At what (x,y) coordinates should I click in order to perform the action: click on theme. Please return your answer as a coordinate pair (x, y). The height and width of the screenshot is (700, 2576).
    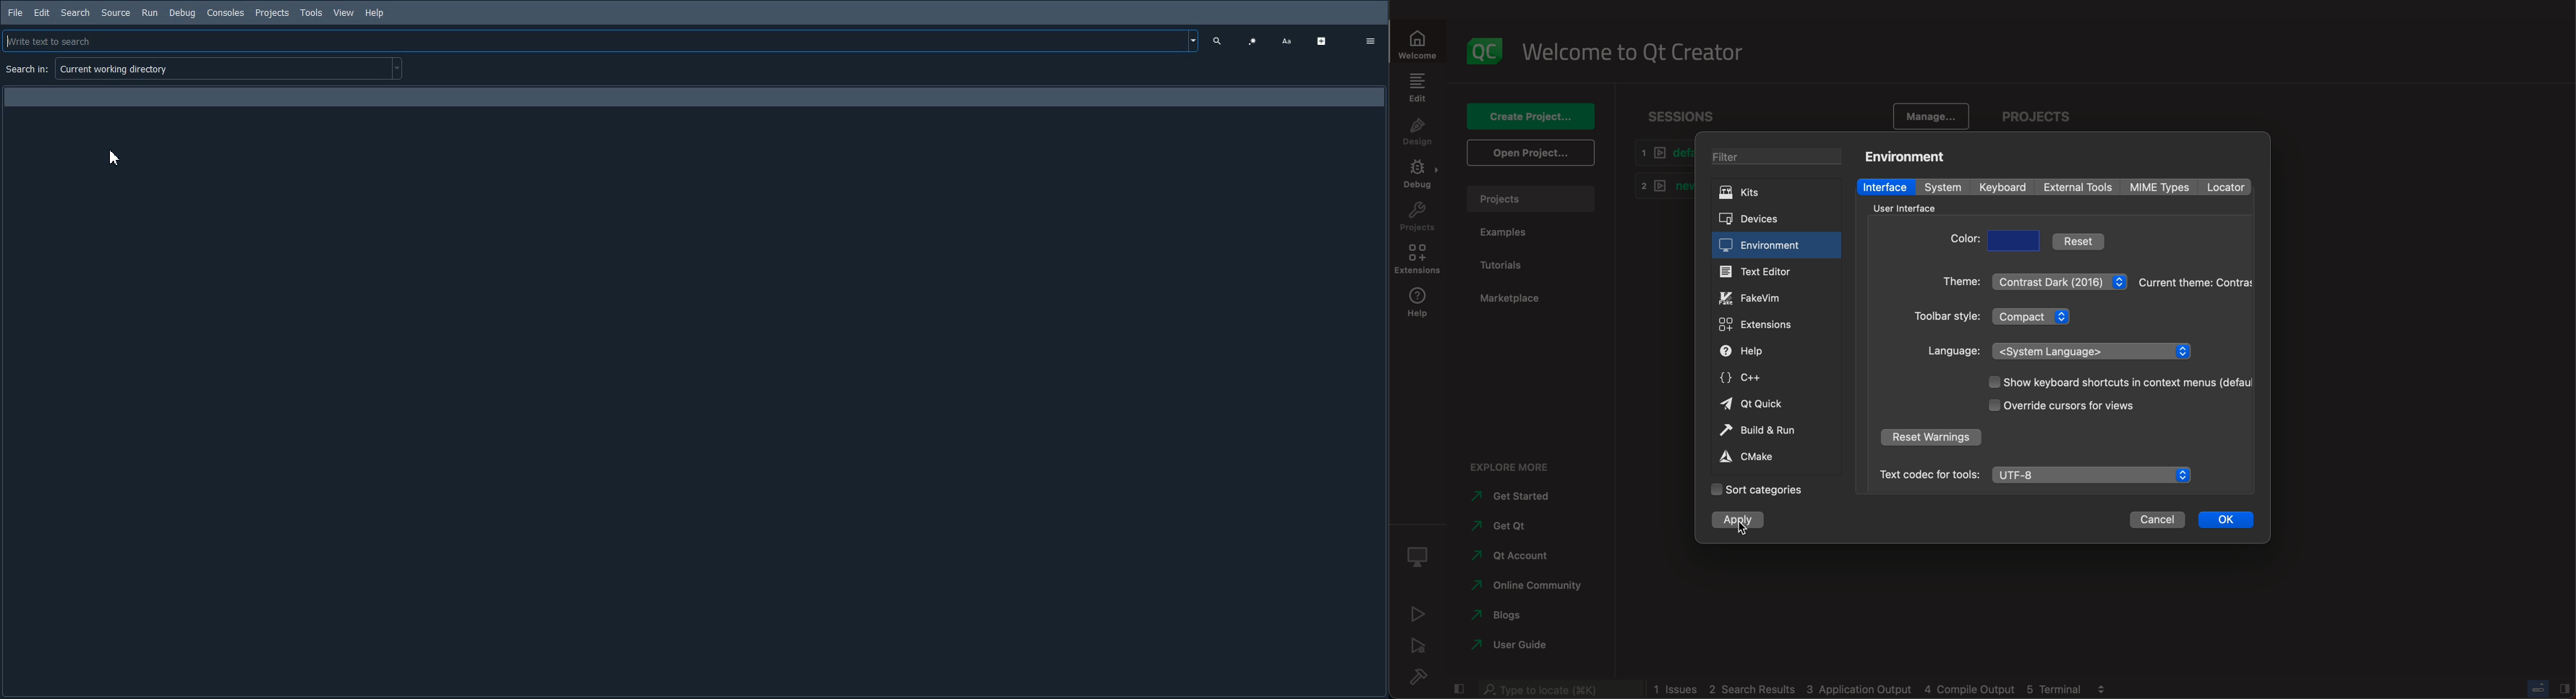
    Looking at the image, I should click on (2194, 281).